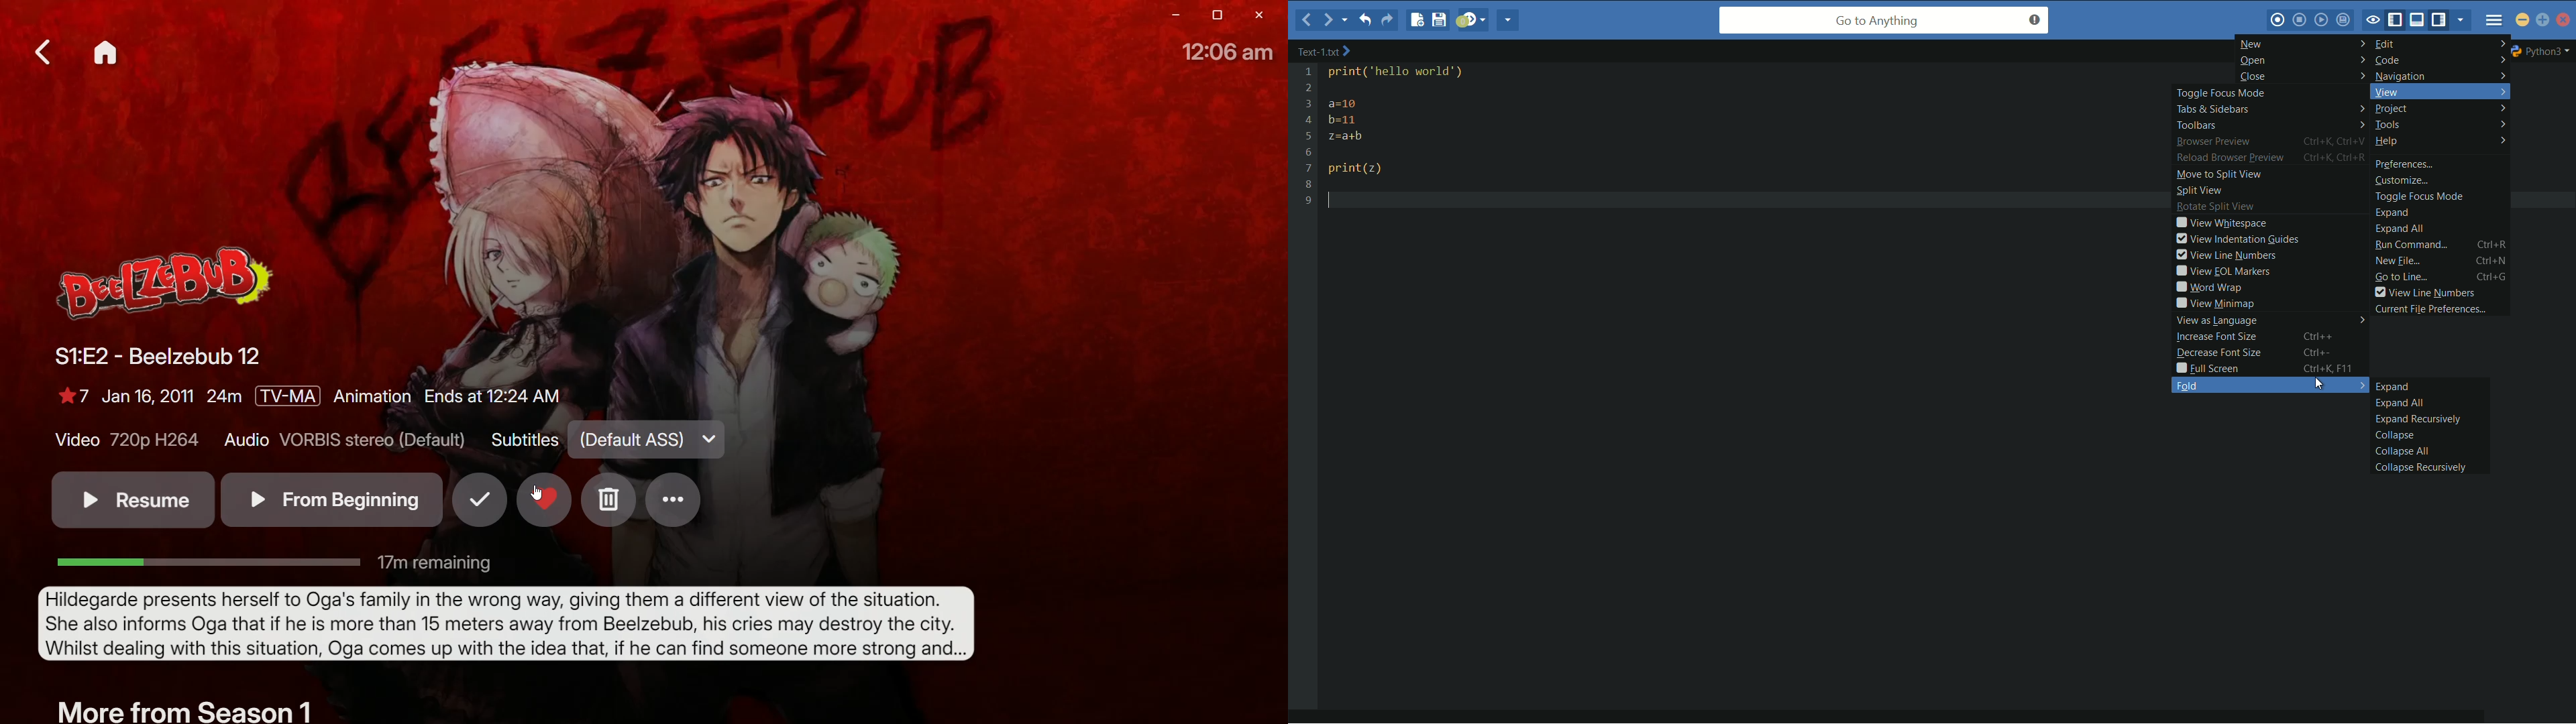  What do you see at coordinates (2441, 142) in the screenshot?
I see `help` at bounding box center [2441, 142].